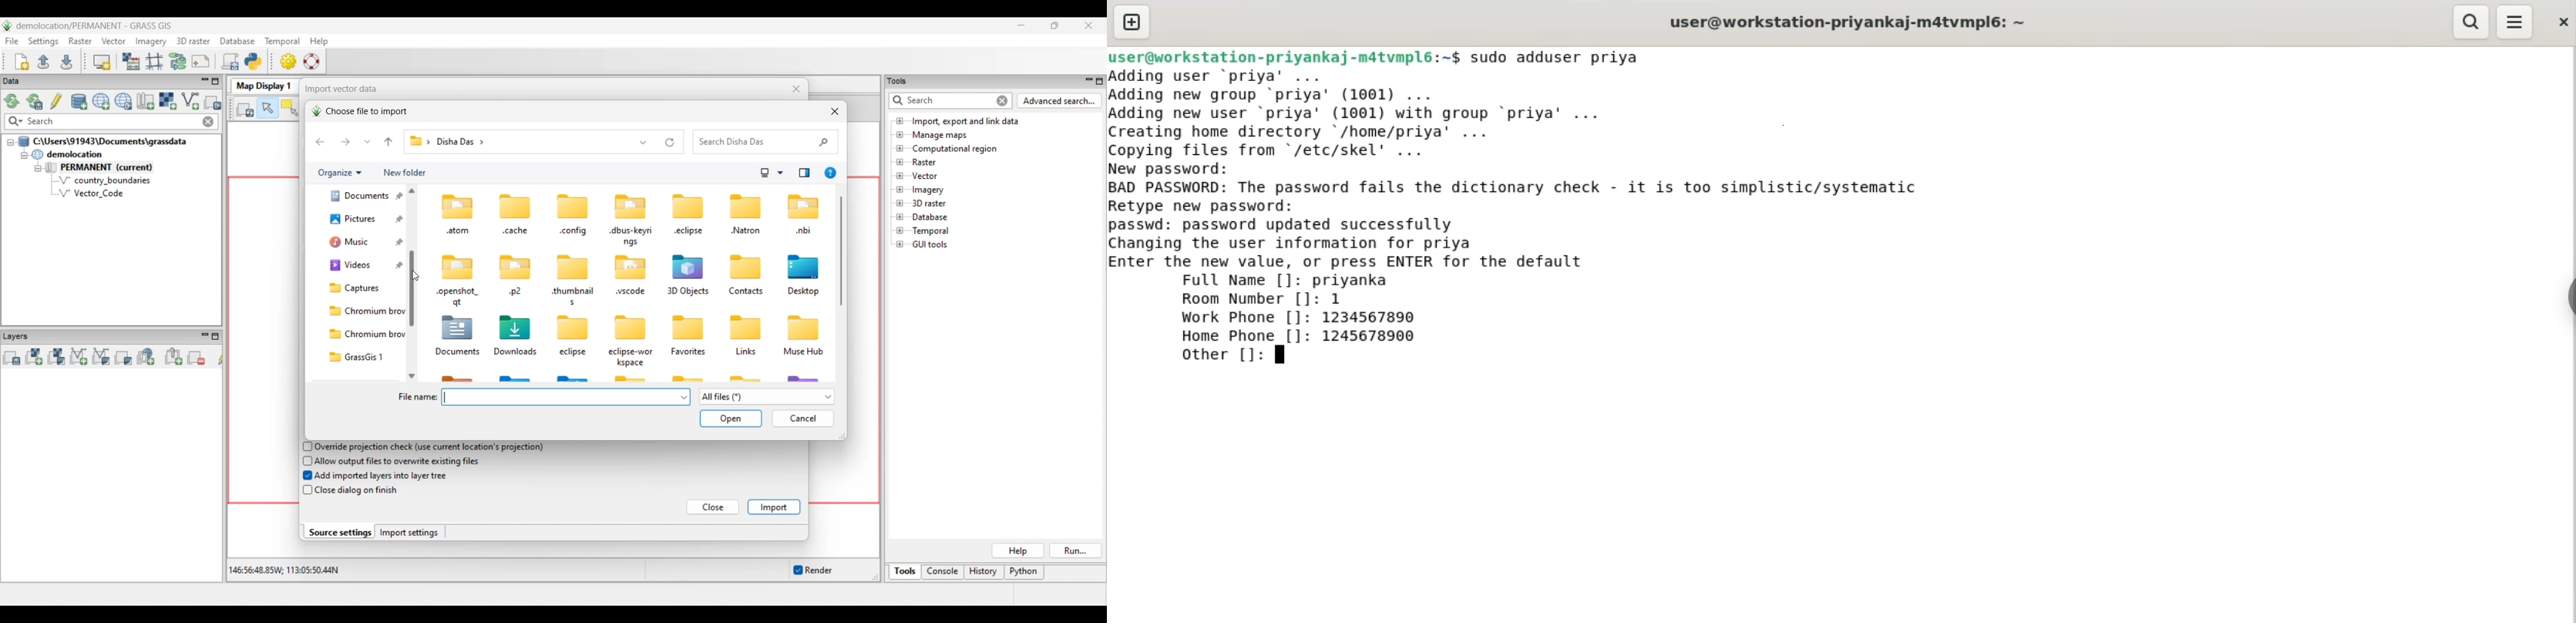 Image resolution: width=2576 pixels, height=644 pixels. What do you see at coordinates (2472, 22) in the screenshot?
I see `search` at bounding box center [2472, 22].